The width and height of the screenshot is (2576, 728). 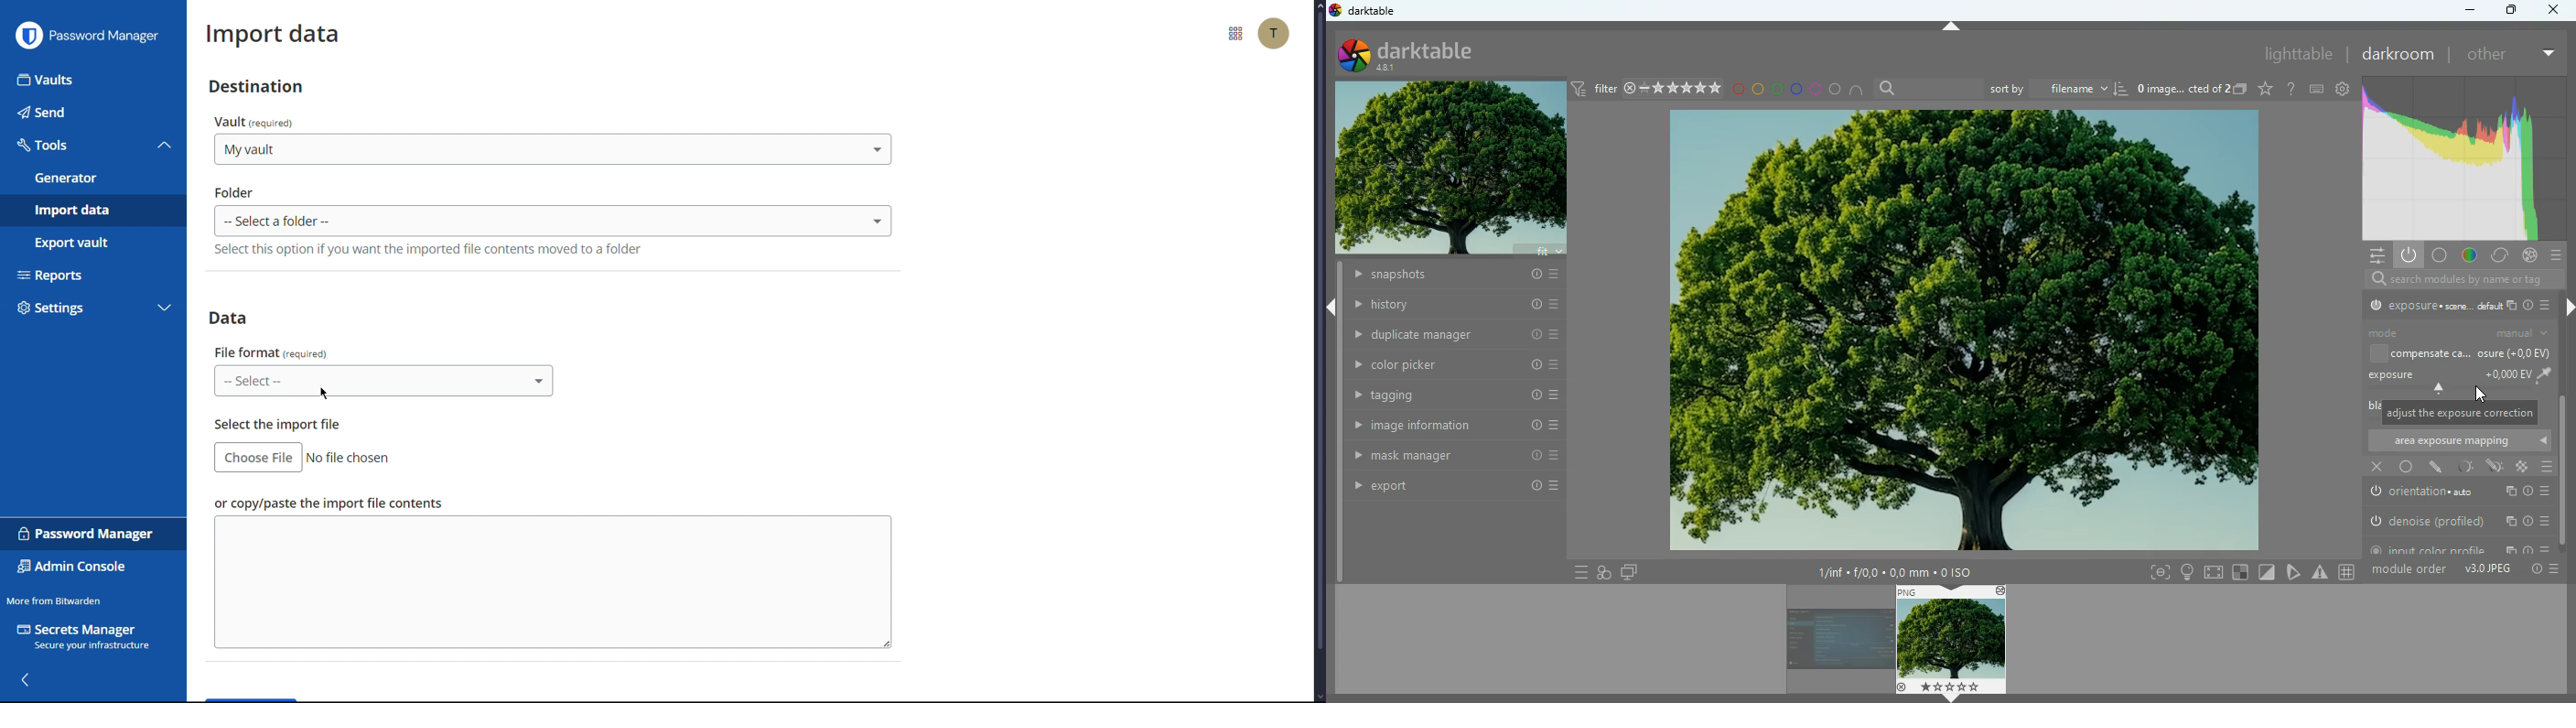 I want to click on red, so click(x=1738, y=92).